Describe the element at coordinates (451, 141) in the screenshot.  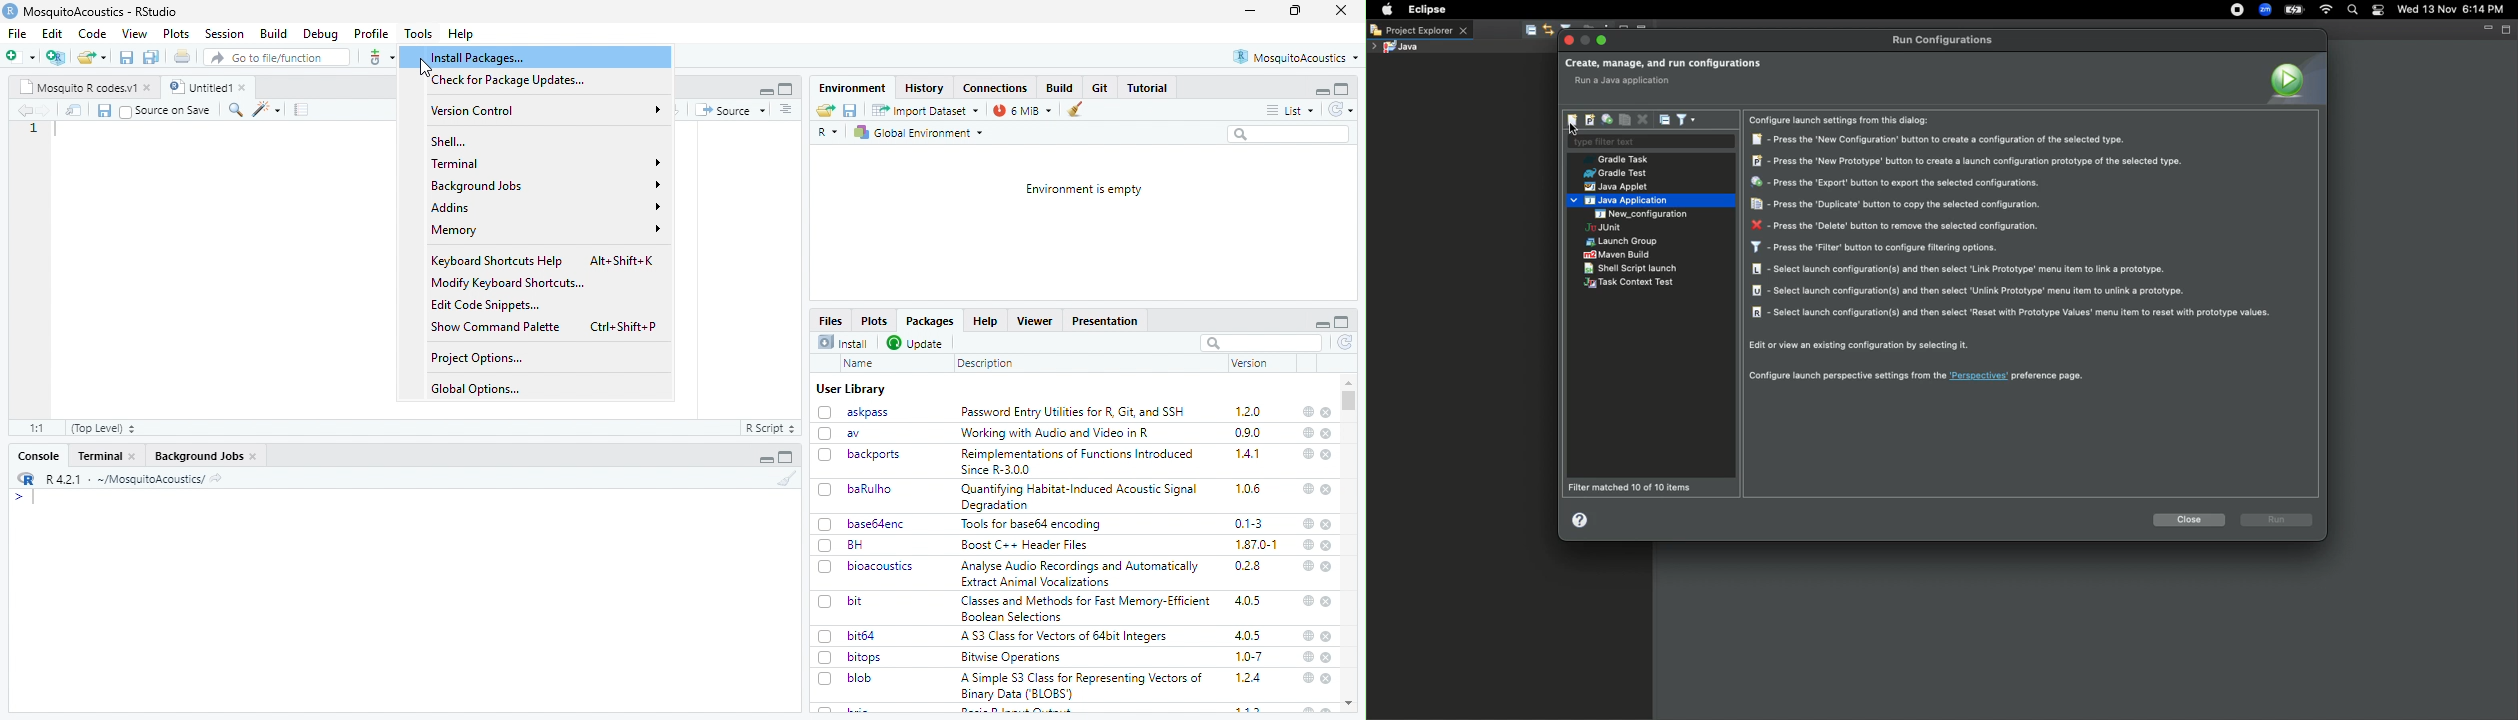
I see `Shell...` at that location.